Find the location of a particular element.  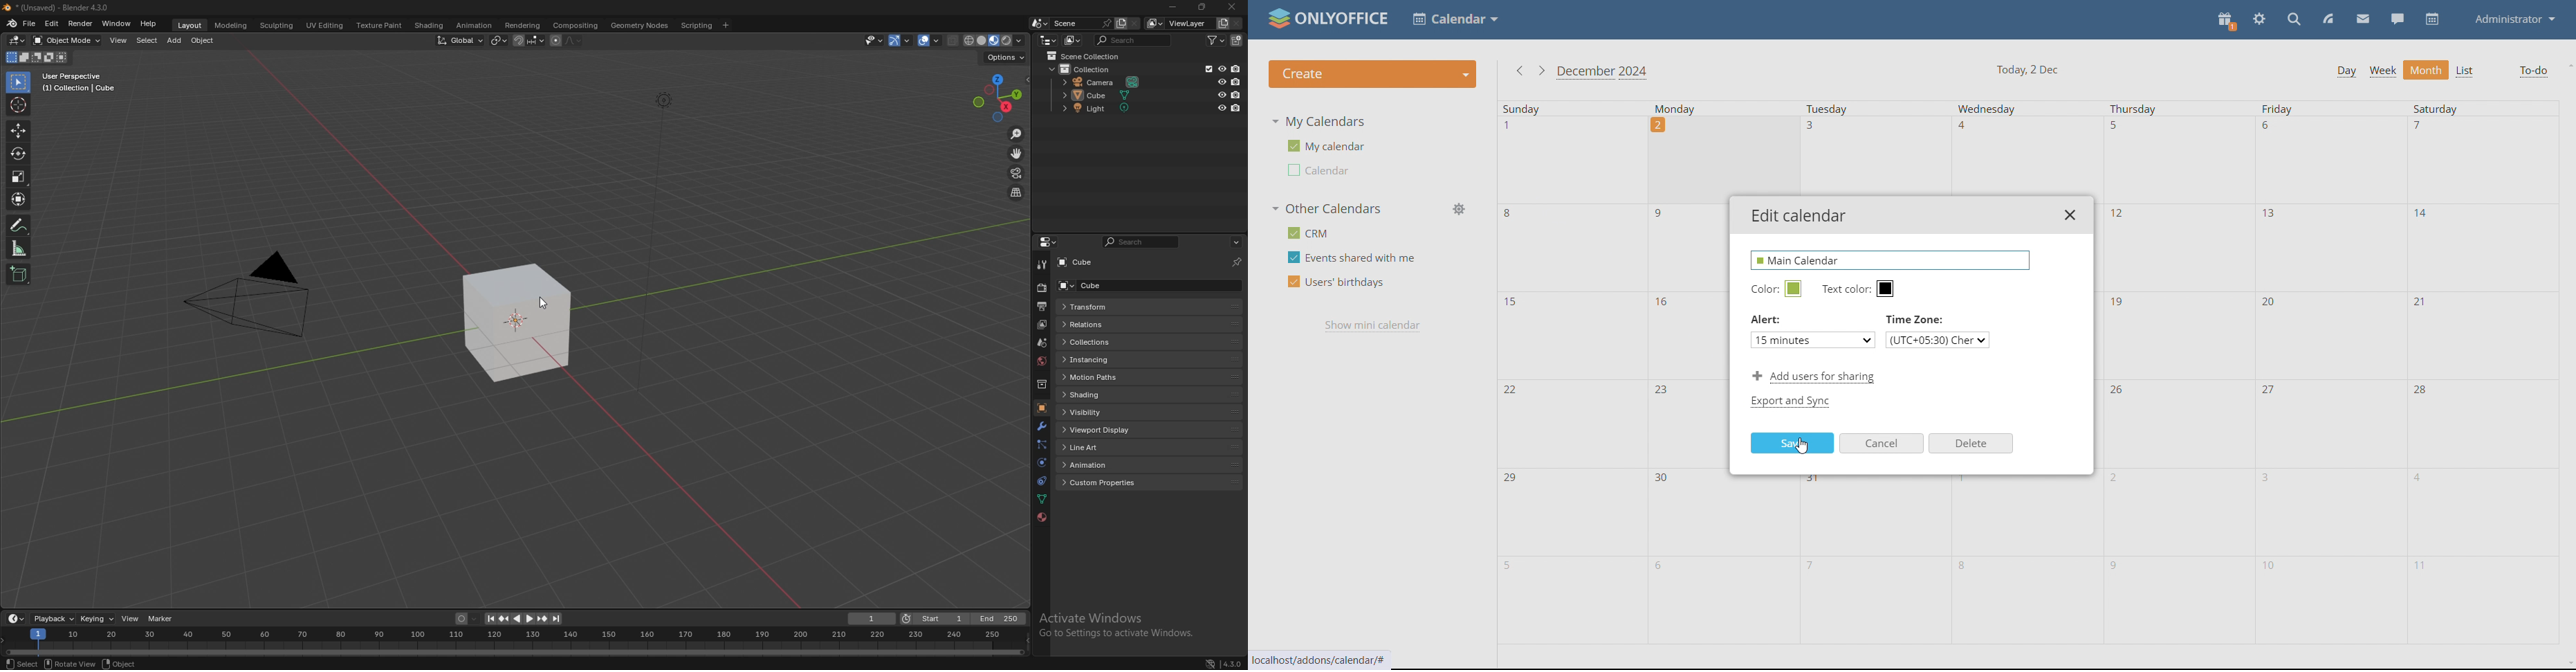

viewport display is located at coordinates (1102, 429).